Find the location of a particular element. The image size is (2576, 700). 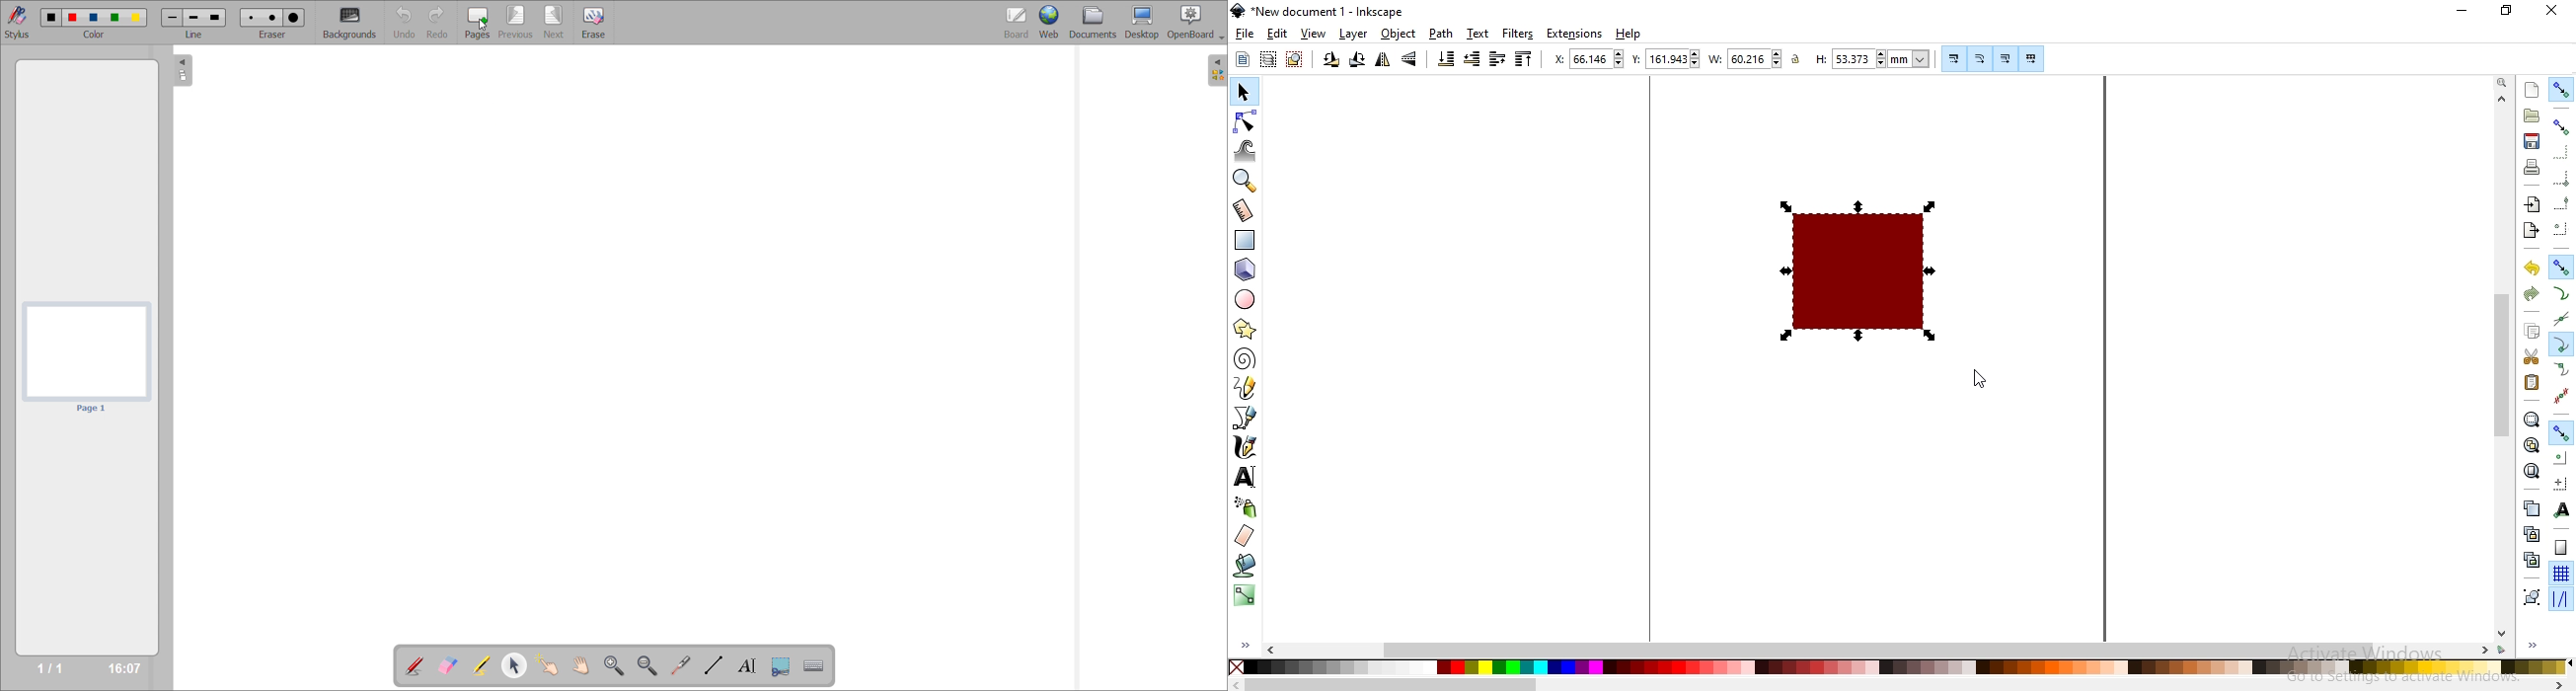

web is located at coordinates (1050, 22).